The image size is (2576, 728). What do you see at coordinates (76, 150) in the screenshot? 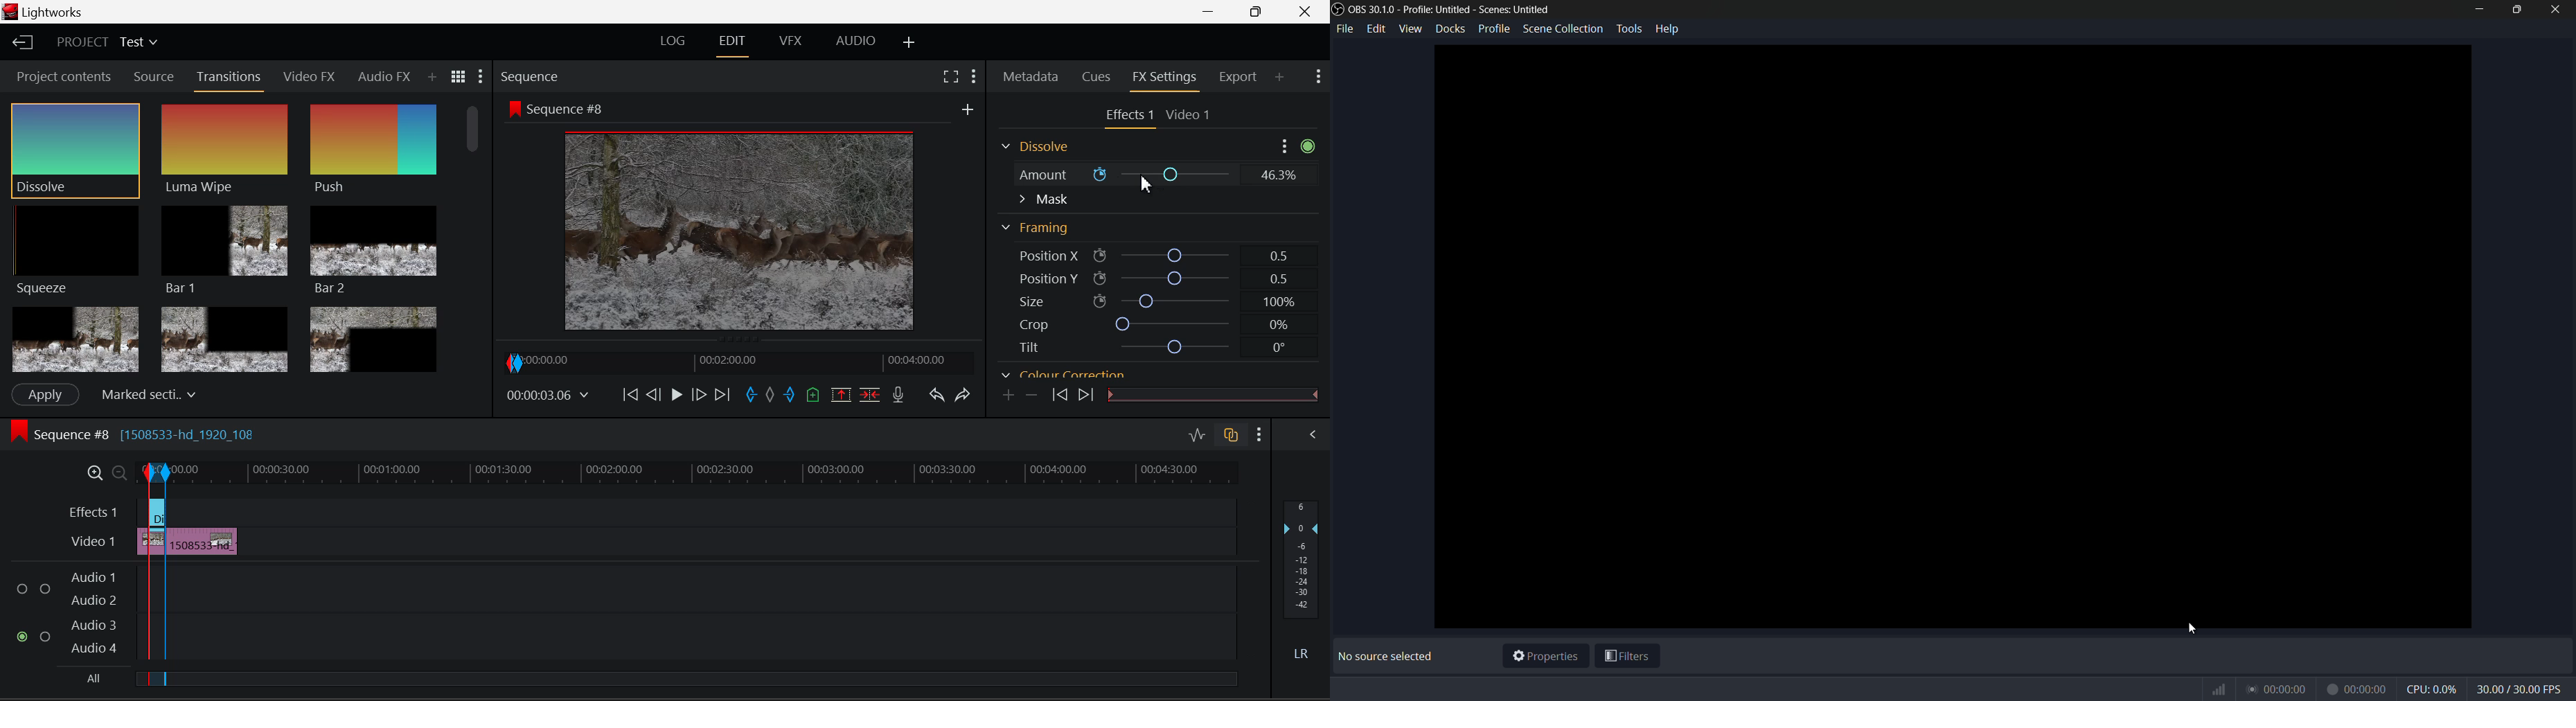
I see `Cursor MOUSE_DOWN on Dissolve` at bounding box center [76, 150].